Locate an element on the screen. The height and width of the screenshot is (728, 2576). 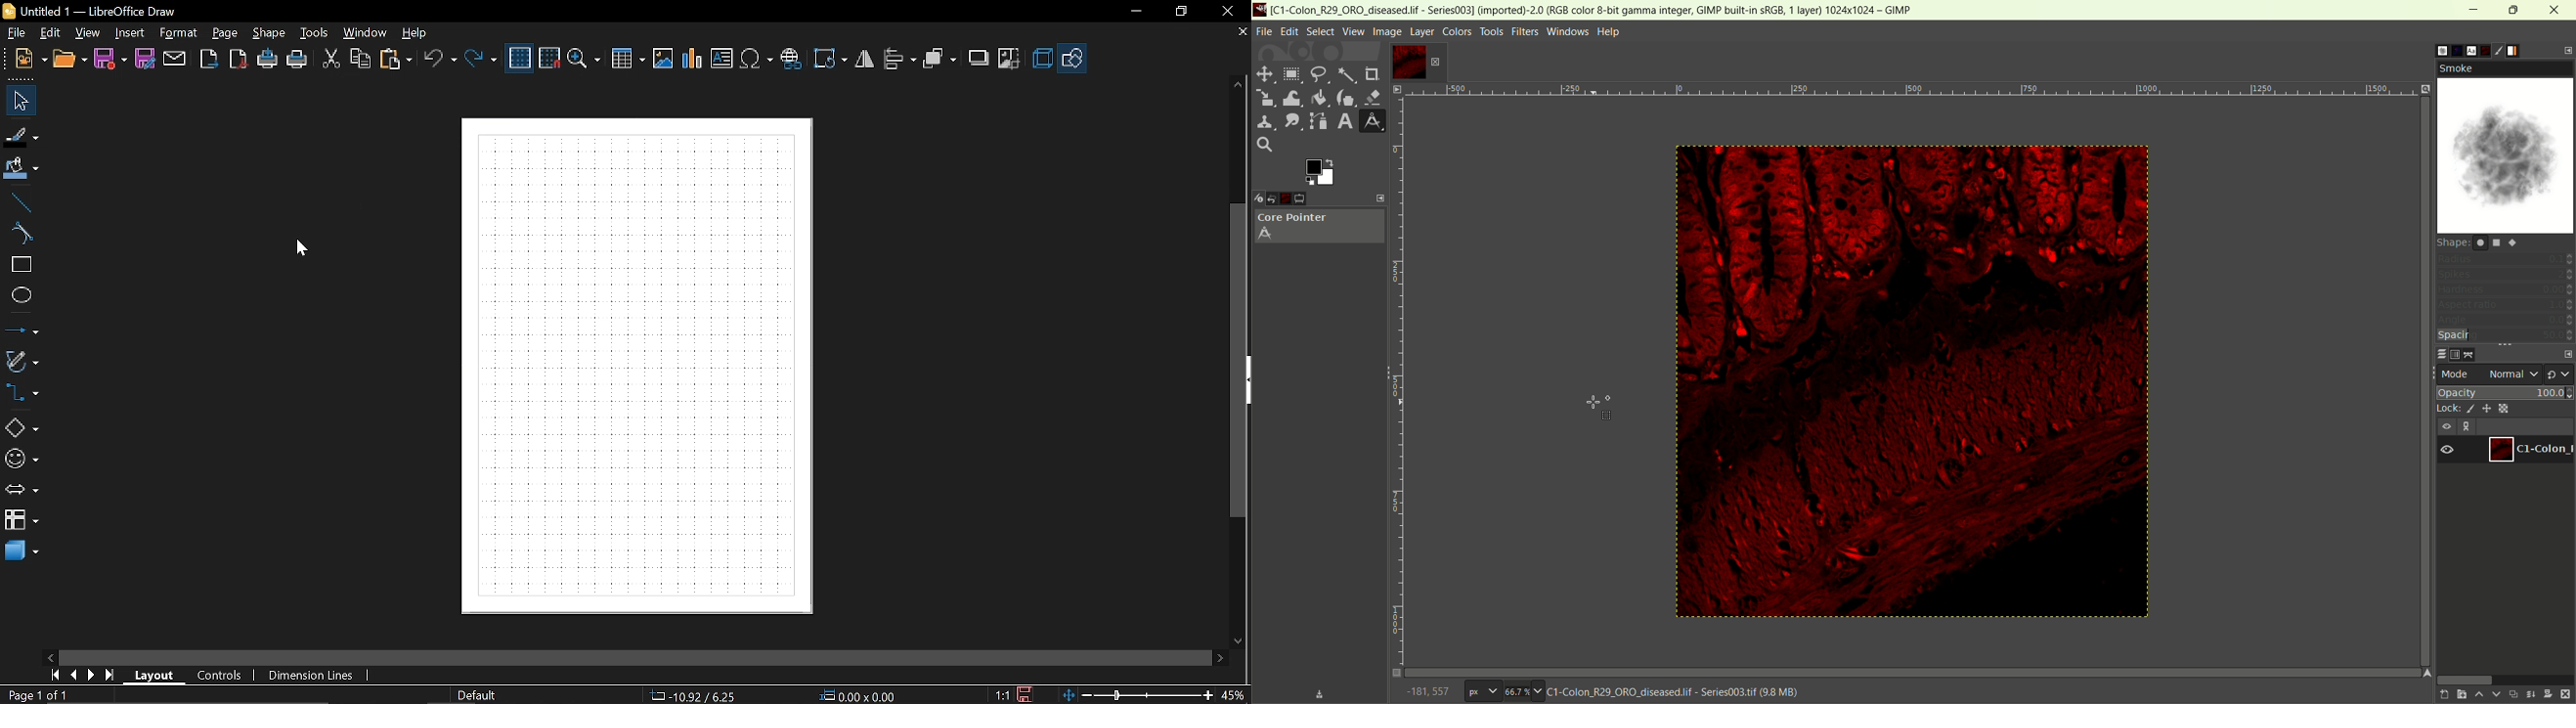
attach is located at coordinates (176, 60).